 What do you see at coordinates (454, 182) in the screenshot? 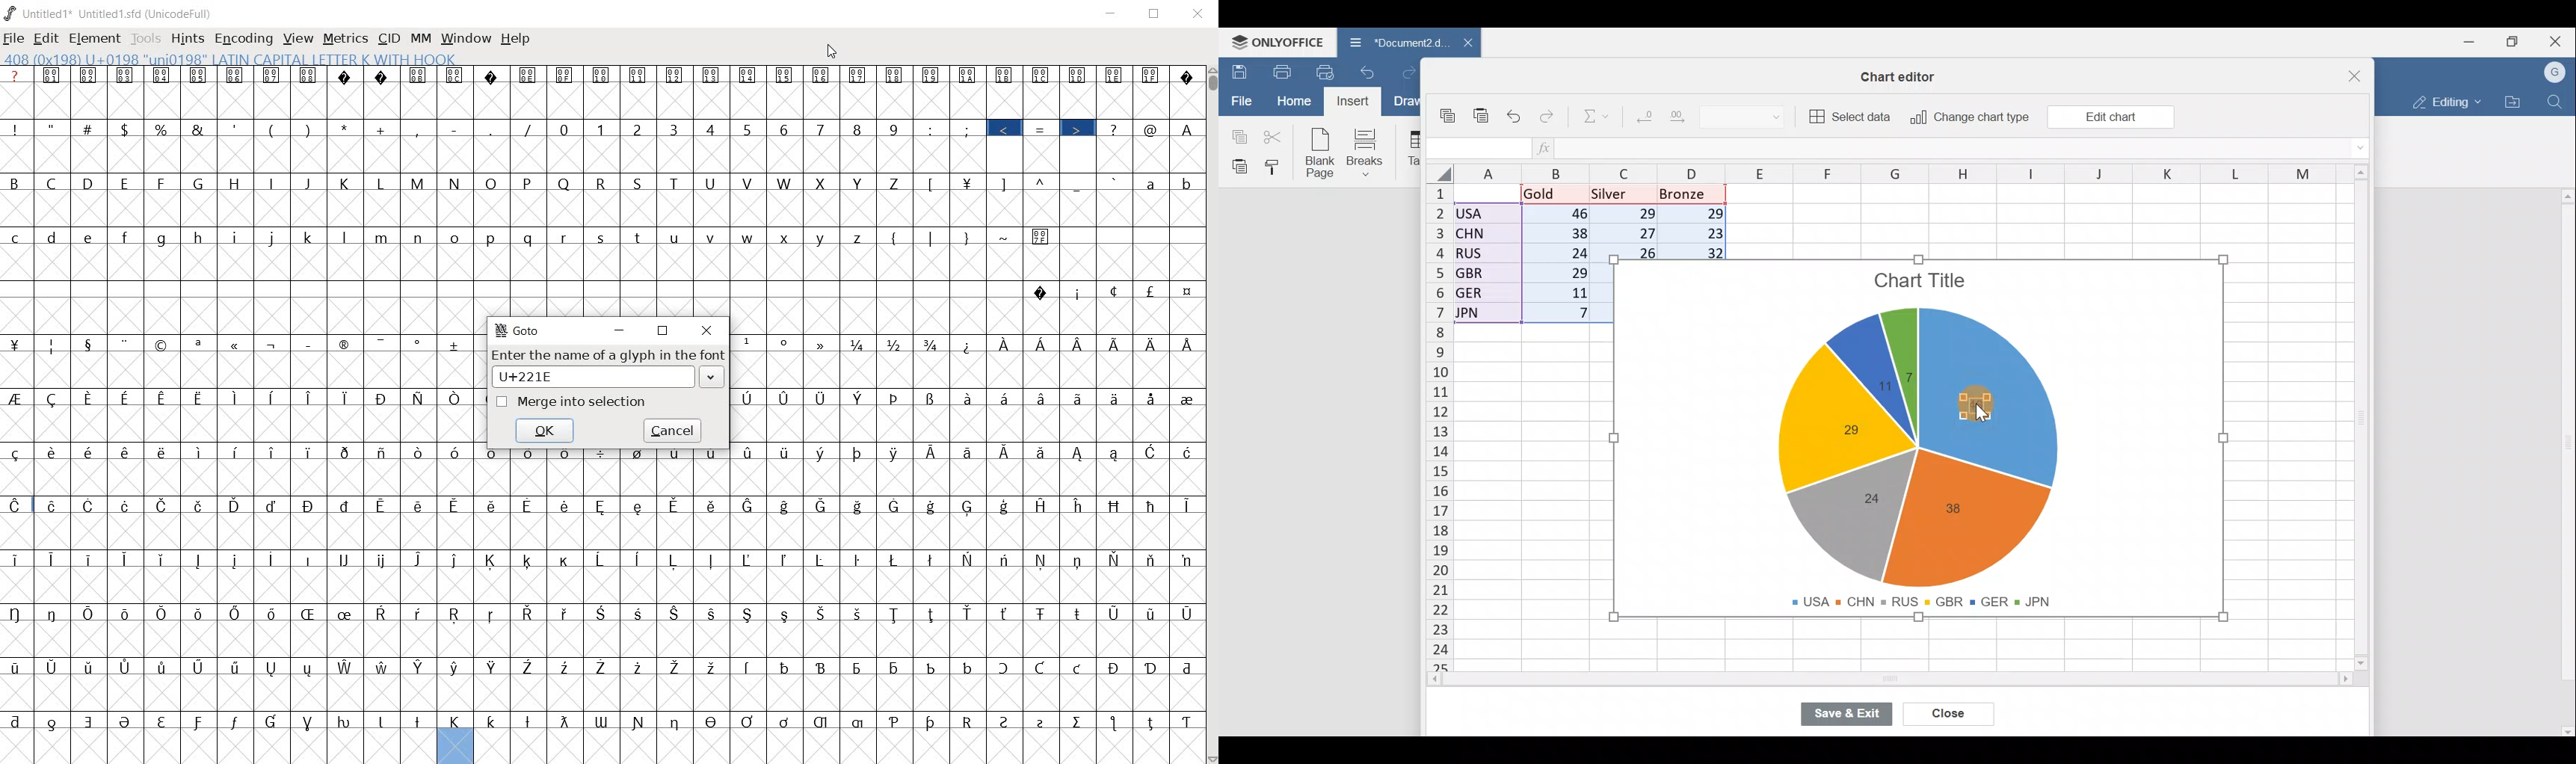
I see `capital letters B - Z` at bounding box center [454, 182].